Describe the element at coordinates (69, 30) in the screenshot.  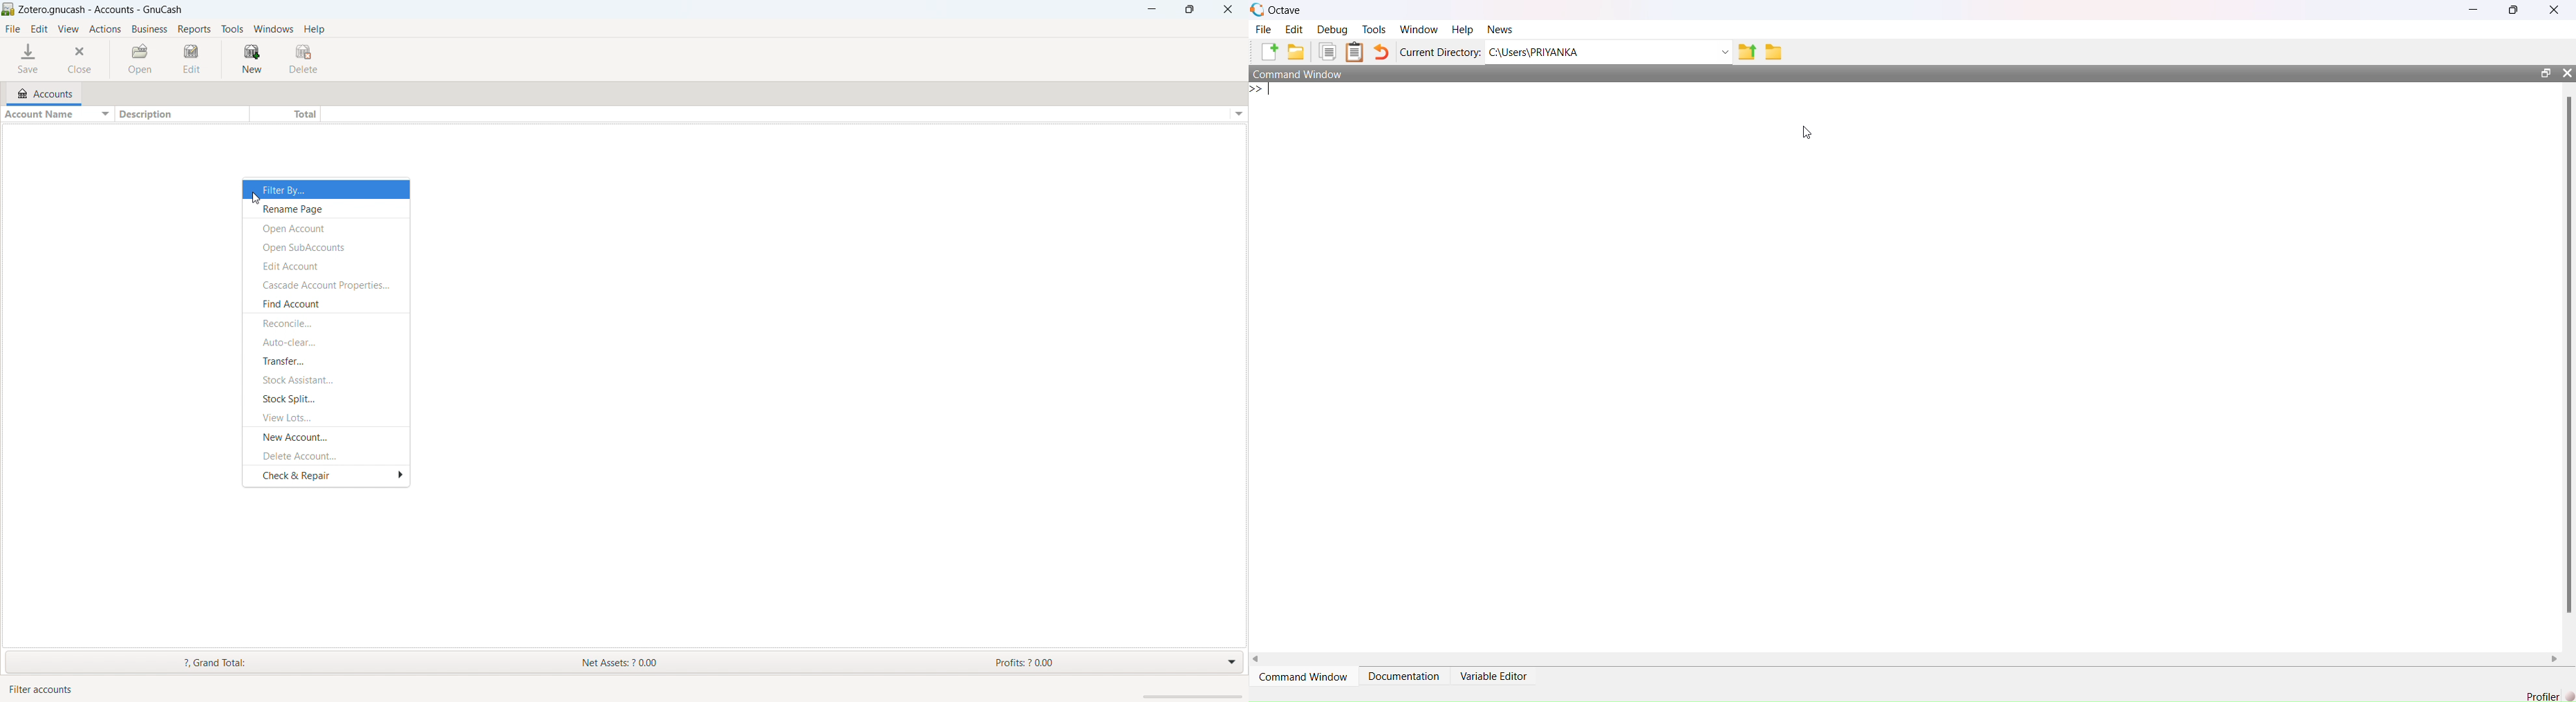
I see `view` at that location.